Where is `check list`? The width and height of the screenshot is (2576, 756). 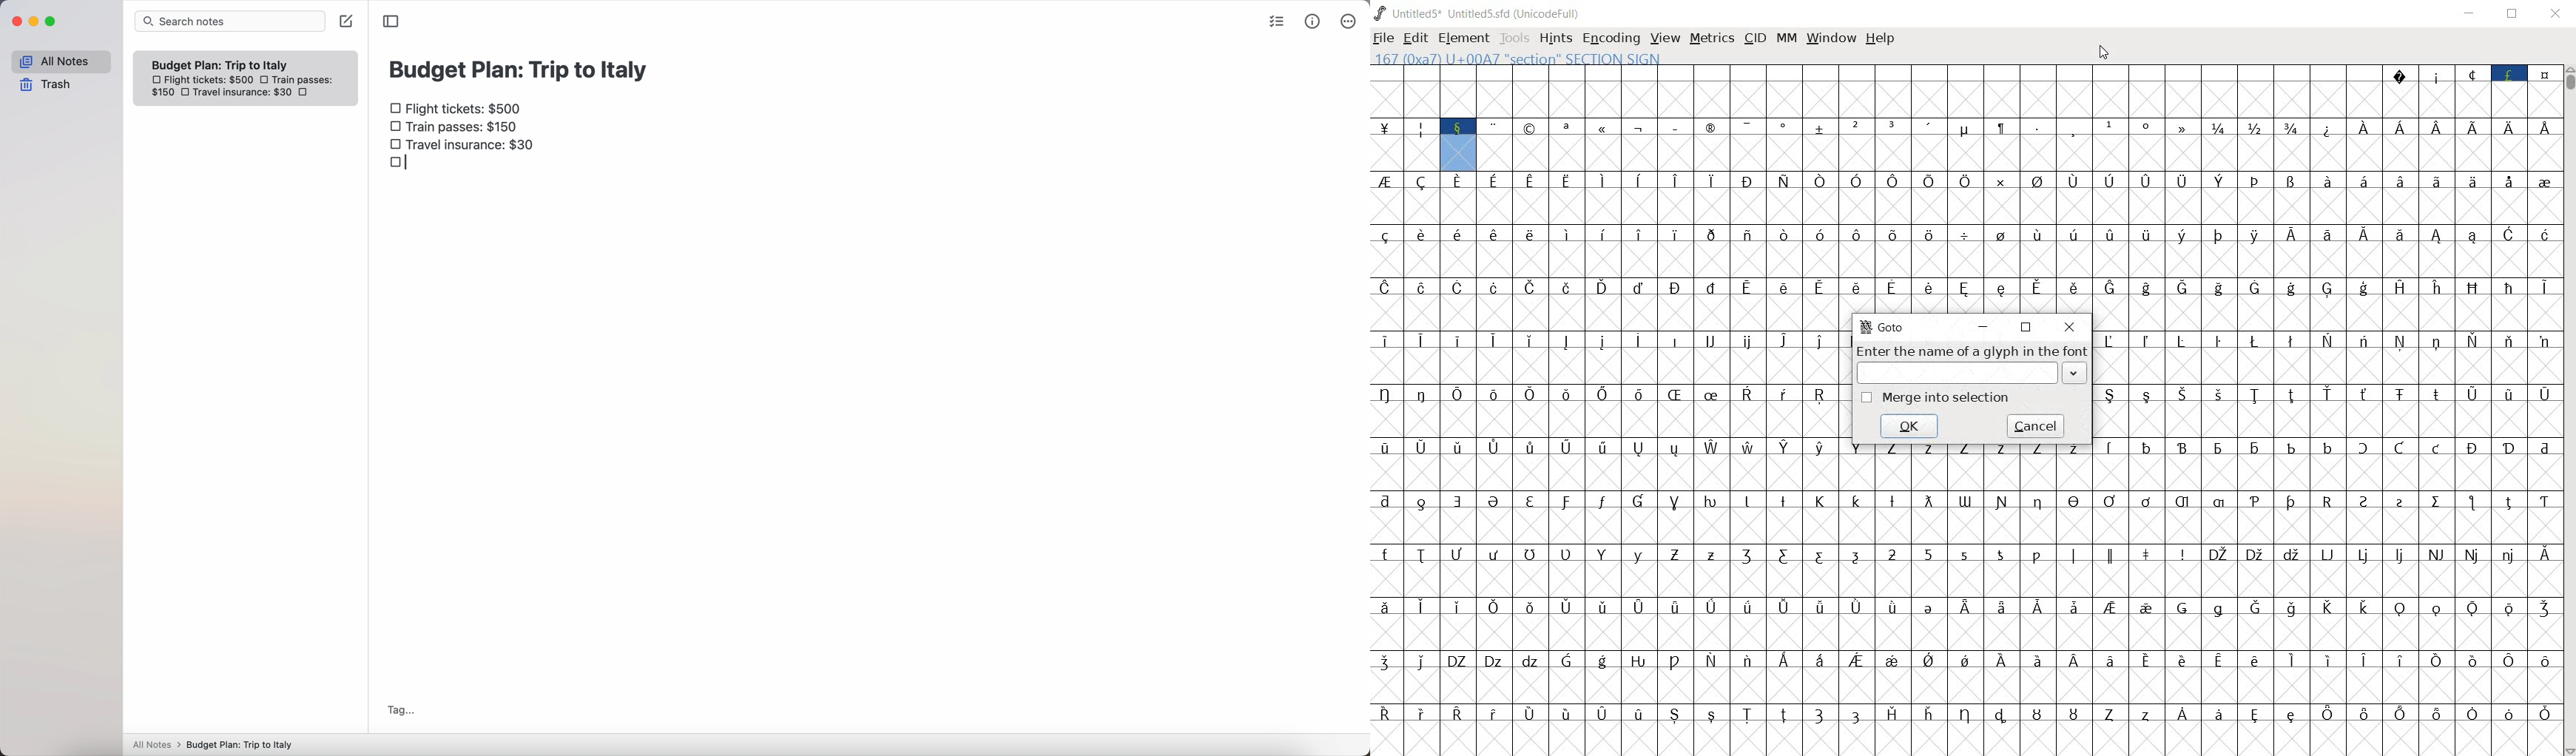 check list is located at coordinates (1280, 23).